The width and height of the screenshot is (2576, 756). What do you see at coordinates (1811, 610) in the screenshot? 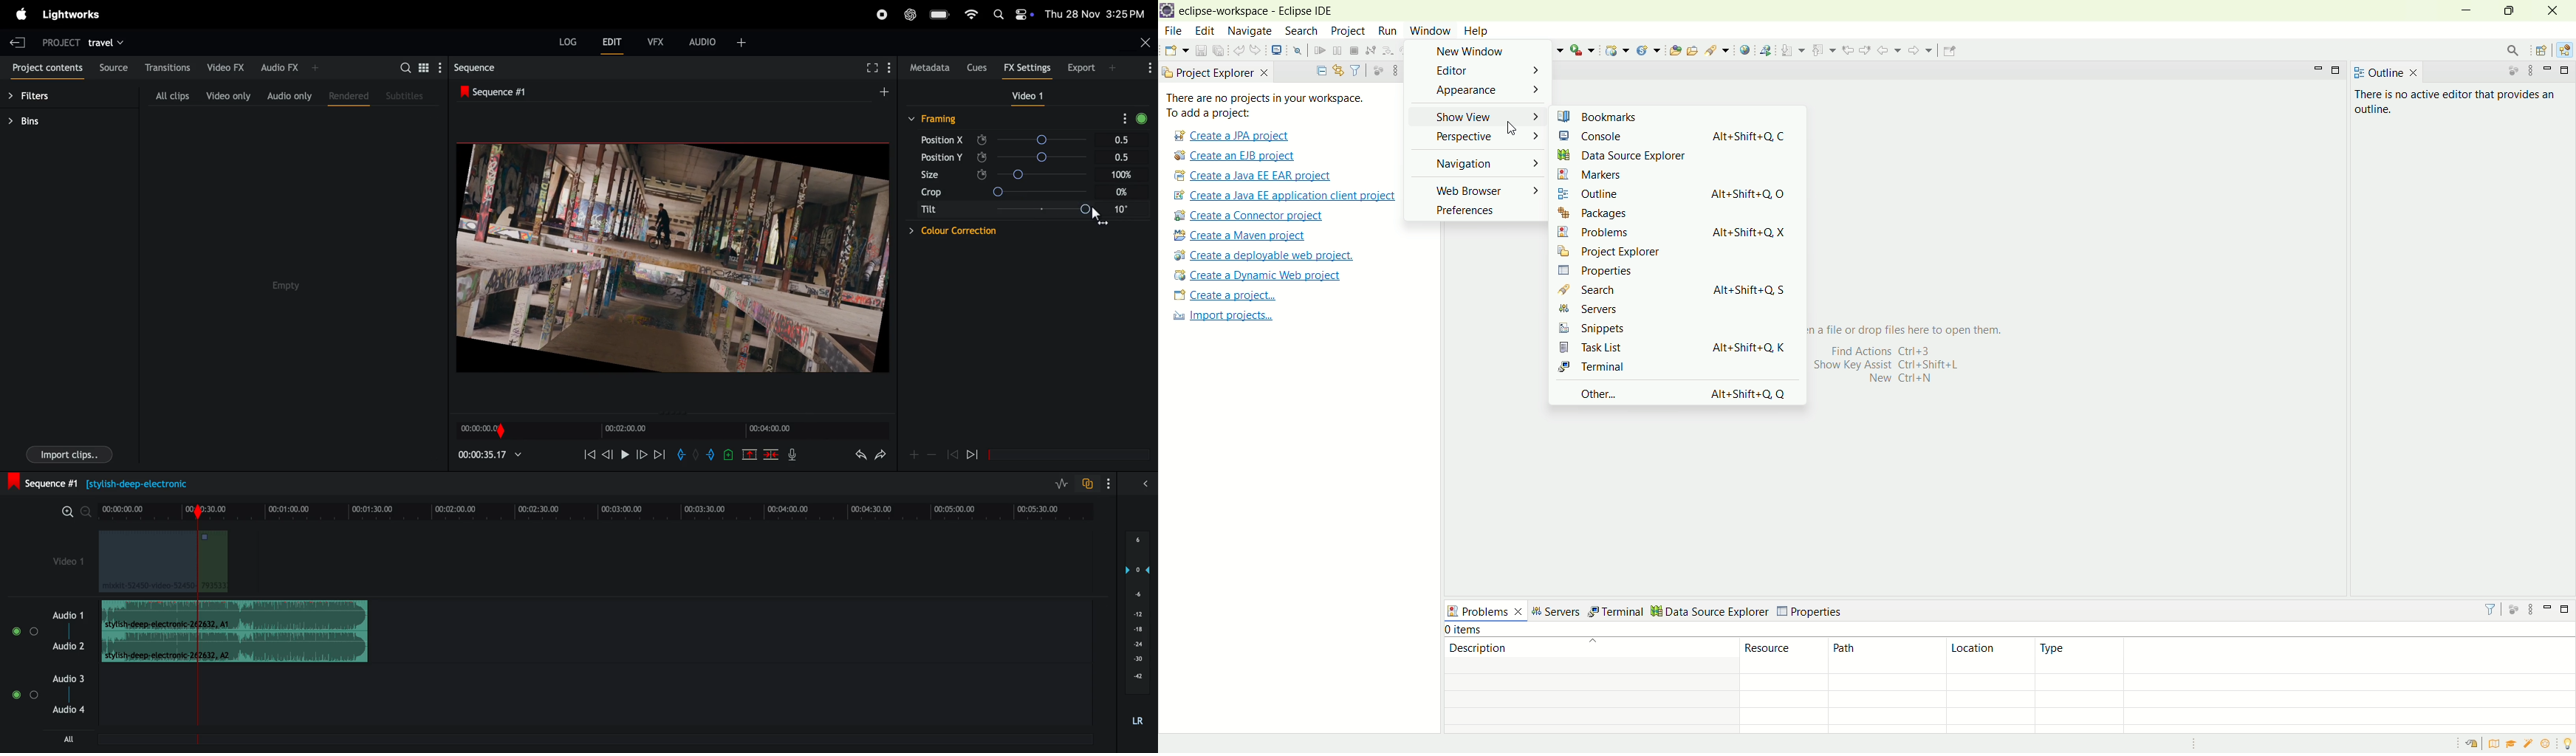
I see `properties` at bounding box center [1811, 610].